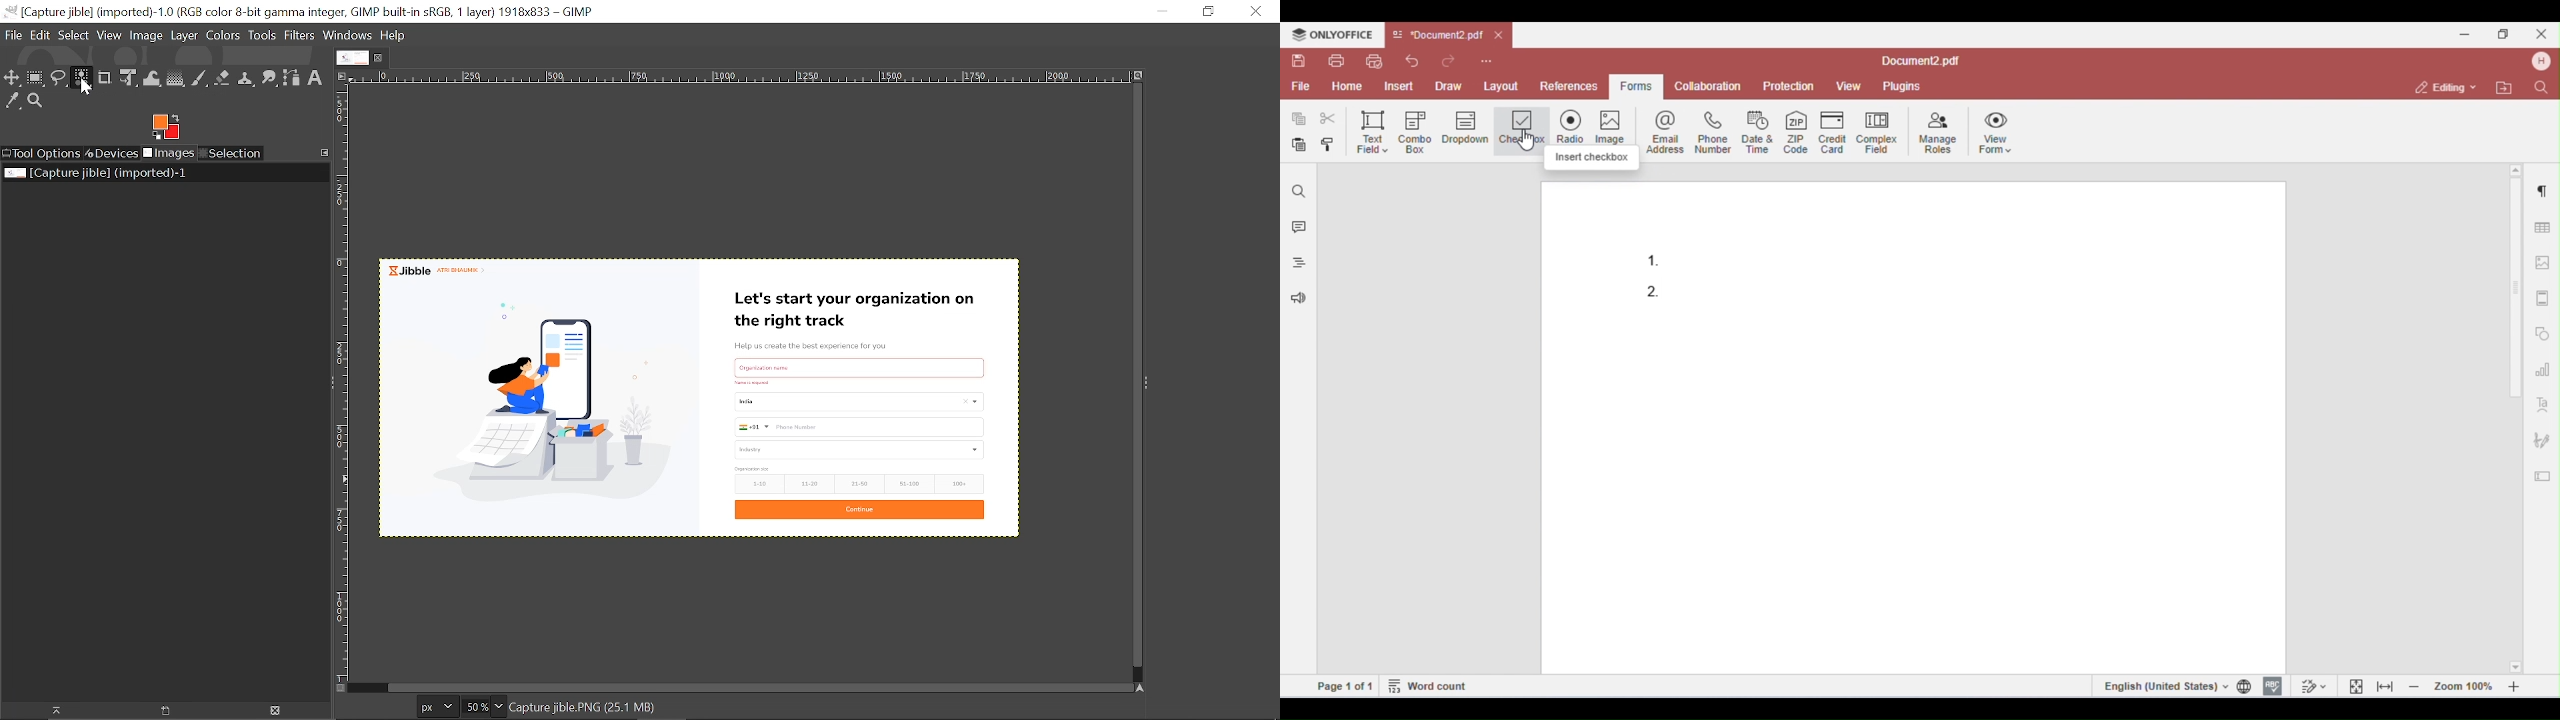 Image resolution: width=2576 pixels, height=728 pixels. I want to click on Rectangular select tool, so click(36, 80).